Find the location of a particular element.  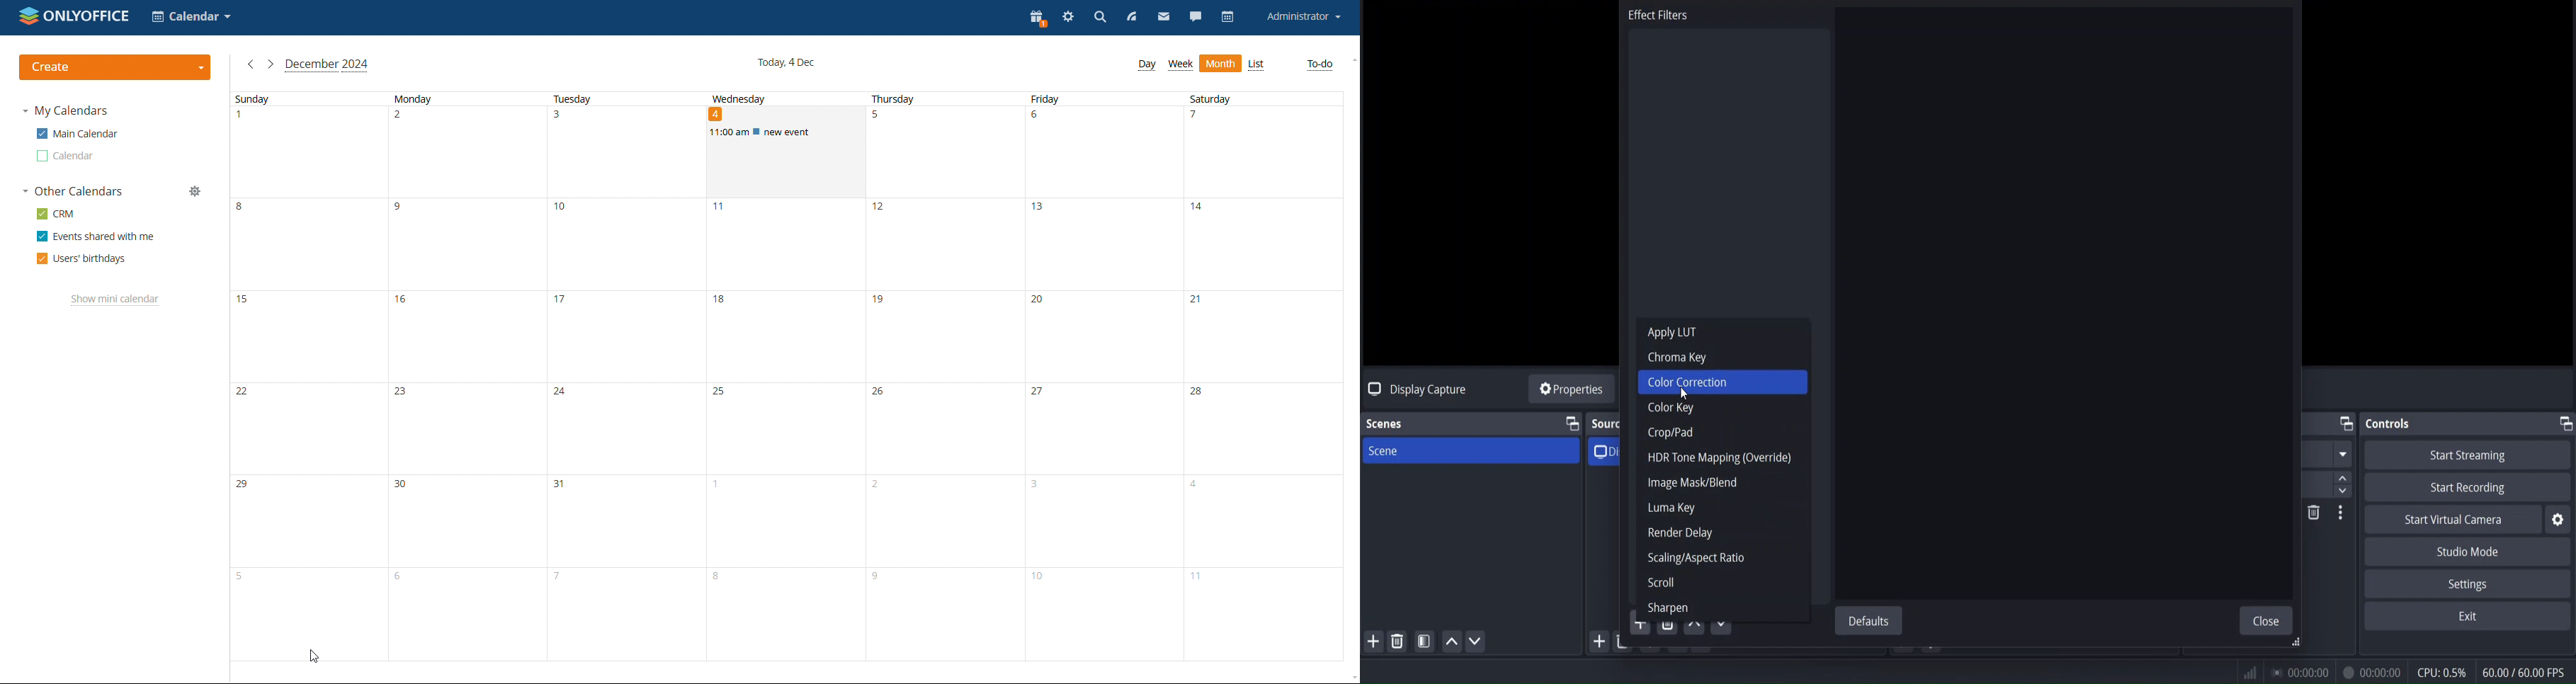

UP is located at coordinates (1449, 645).